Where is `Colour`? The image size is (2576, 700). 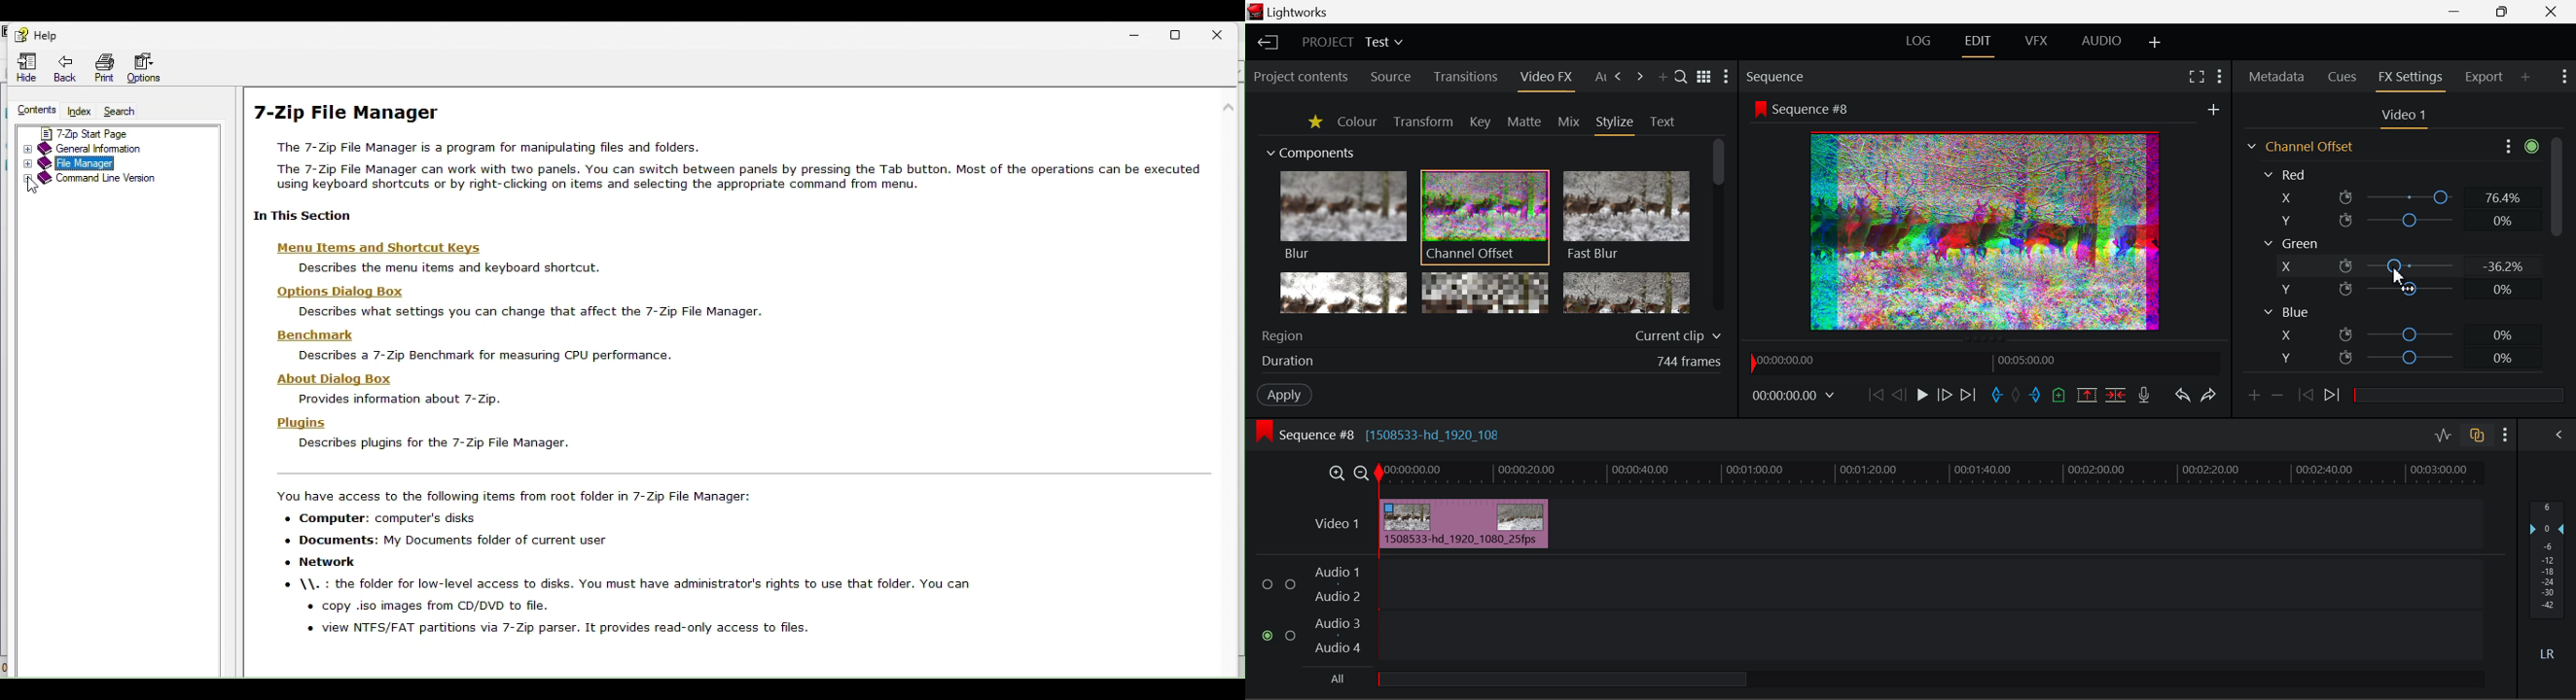 Colour is located at coordinates (1356, 121).